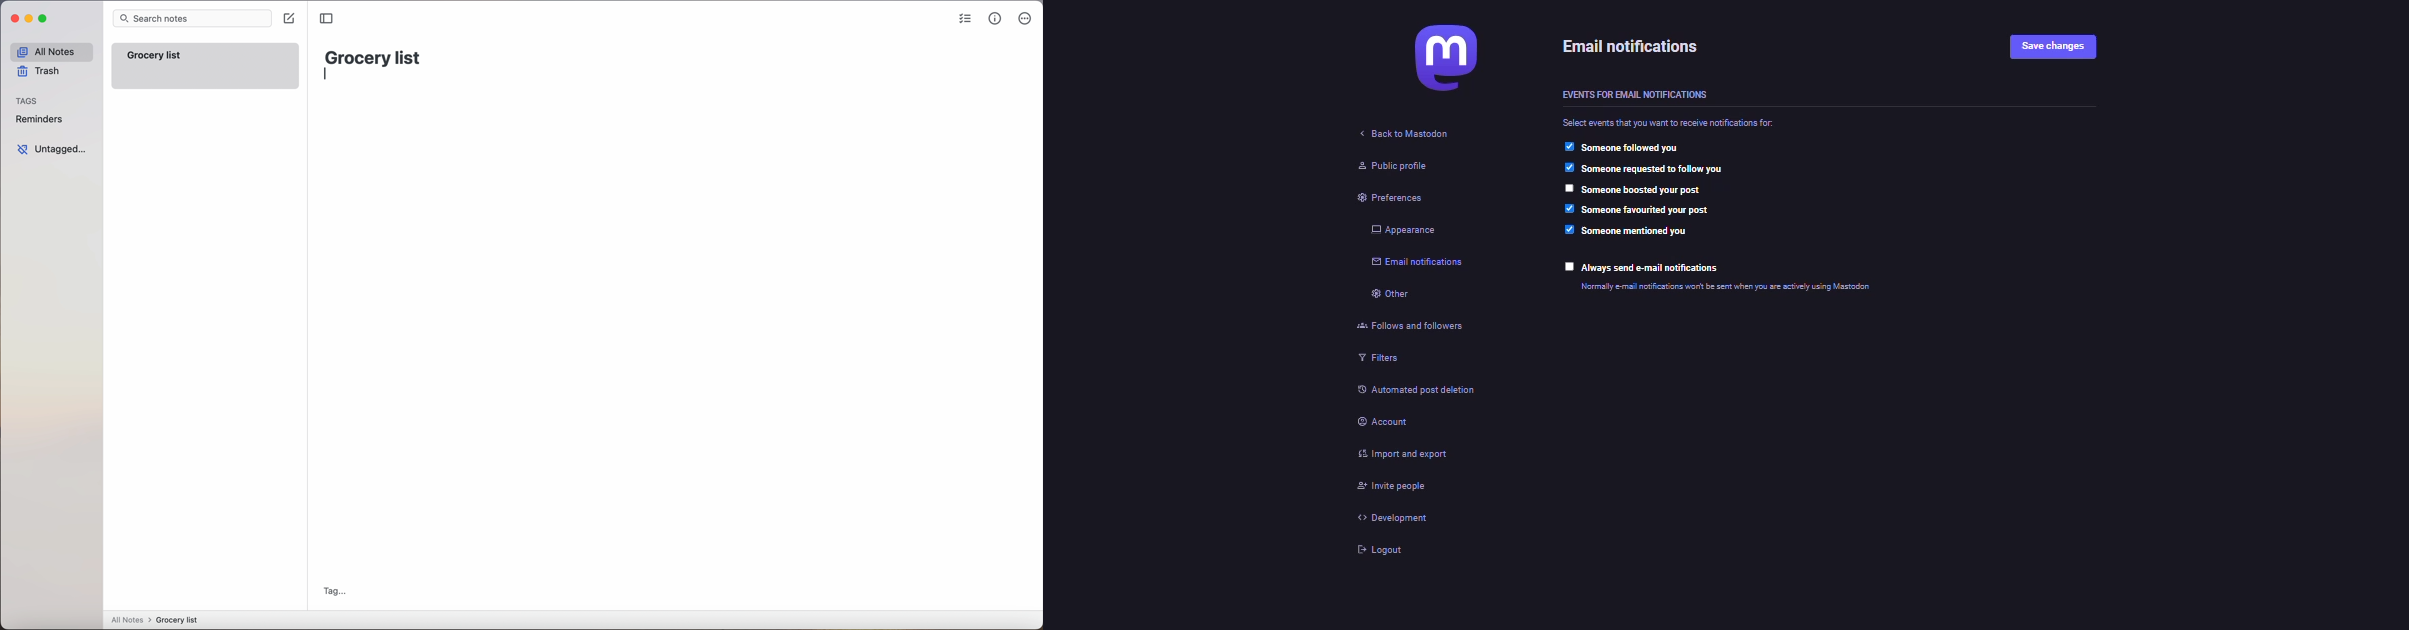 The image size is (2436, 644). I want to click on grocery list note, so click(206, 65).